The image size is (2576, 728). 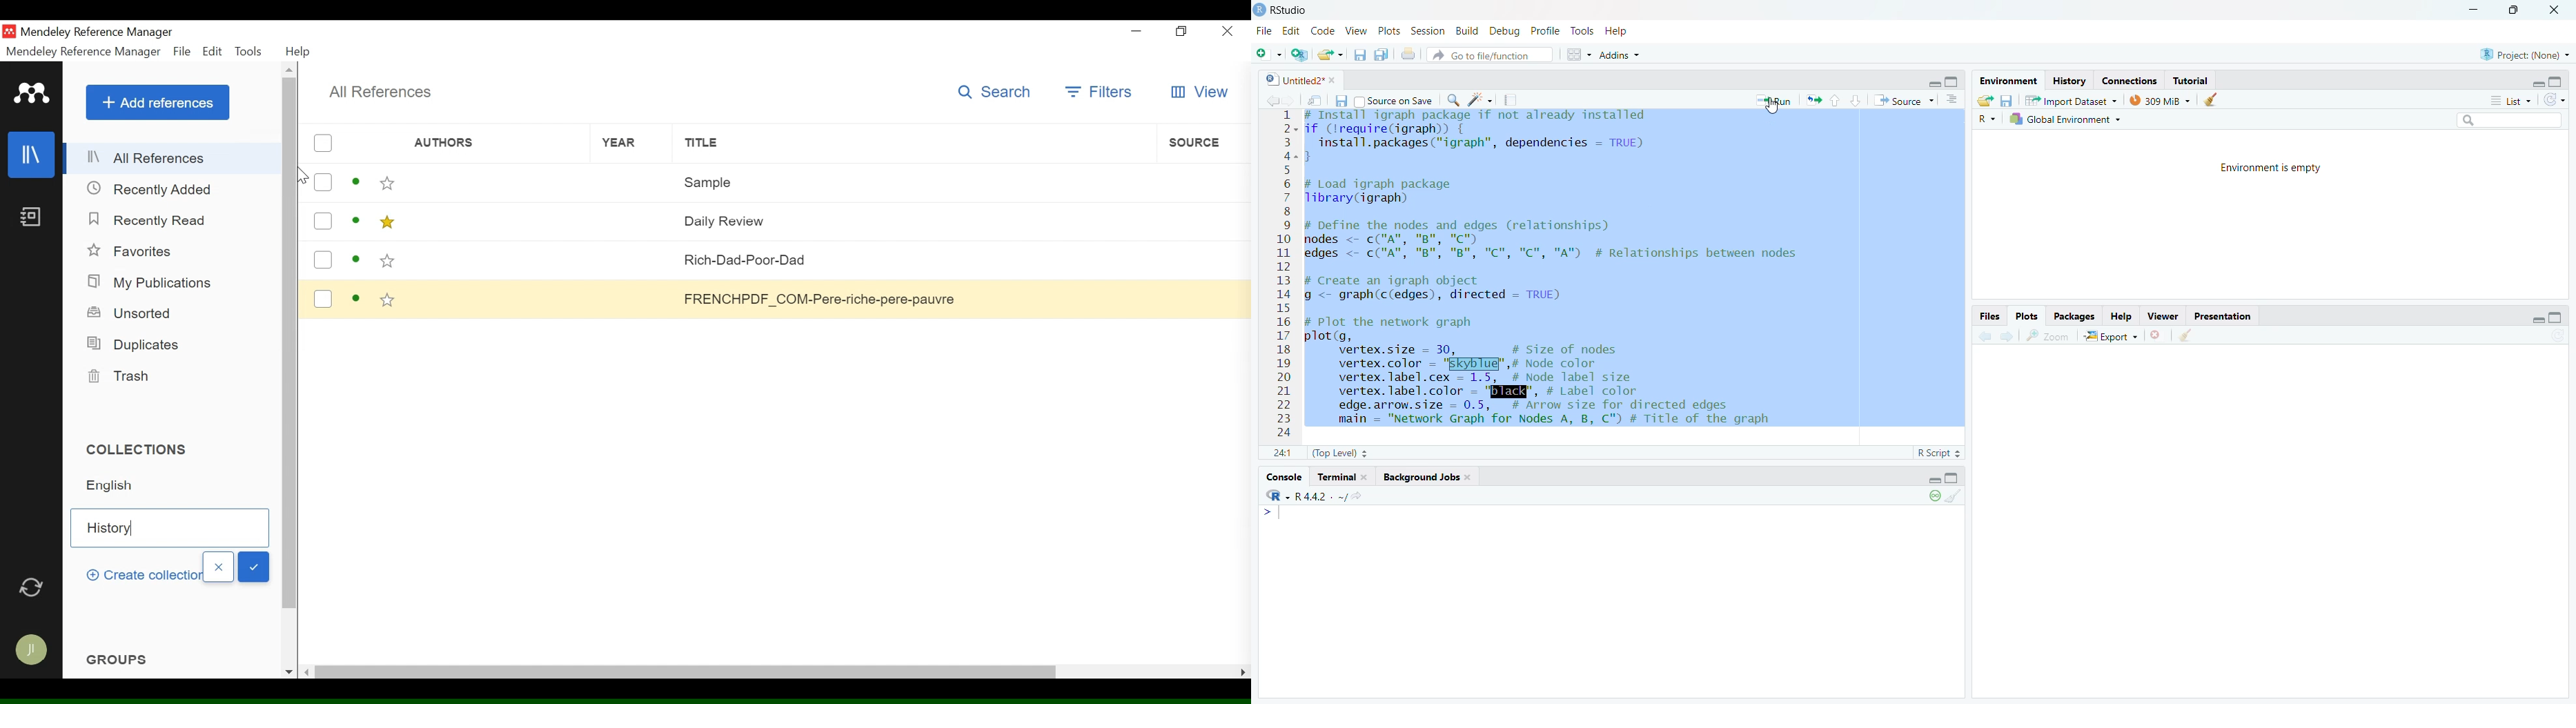 I want to click on ‘Global Environment, so click(x=2066, y=119).